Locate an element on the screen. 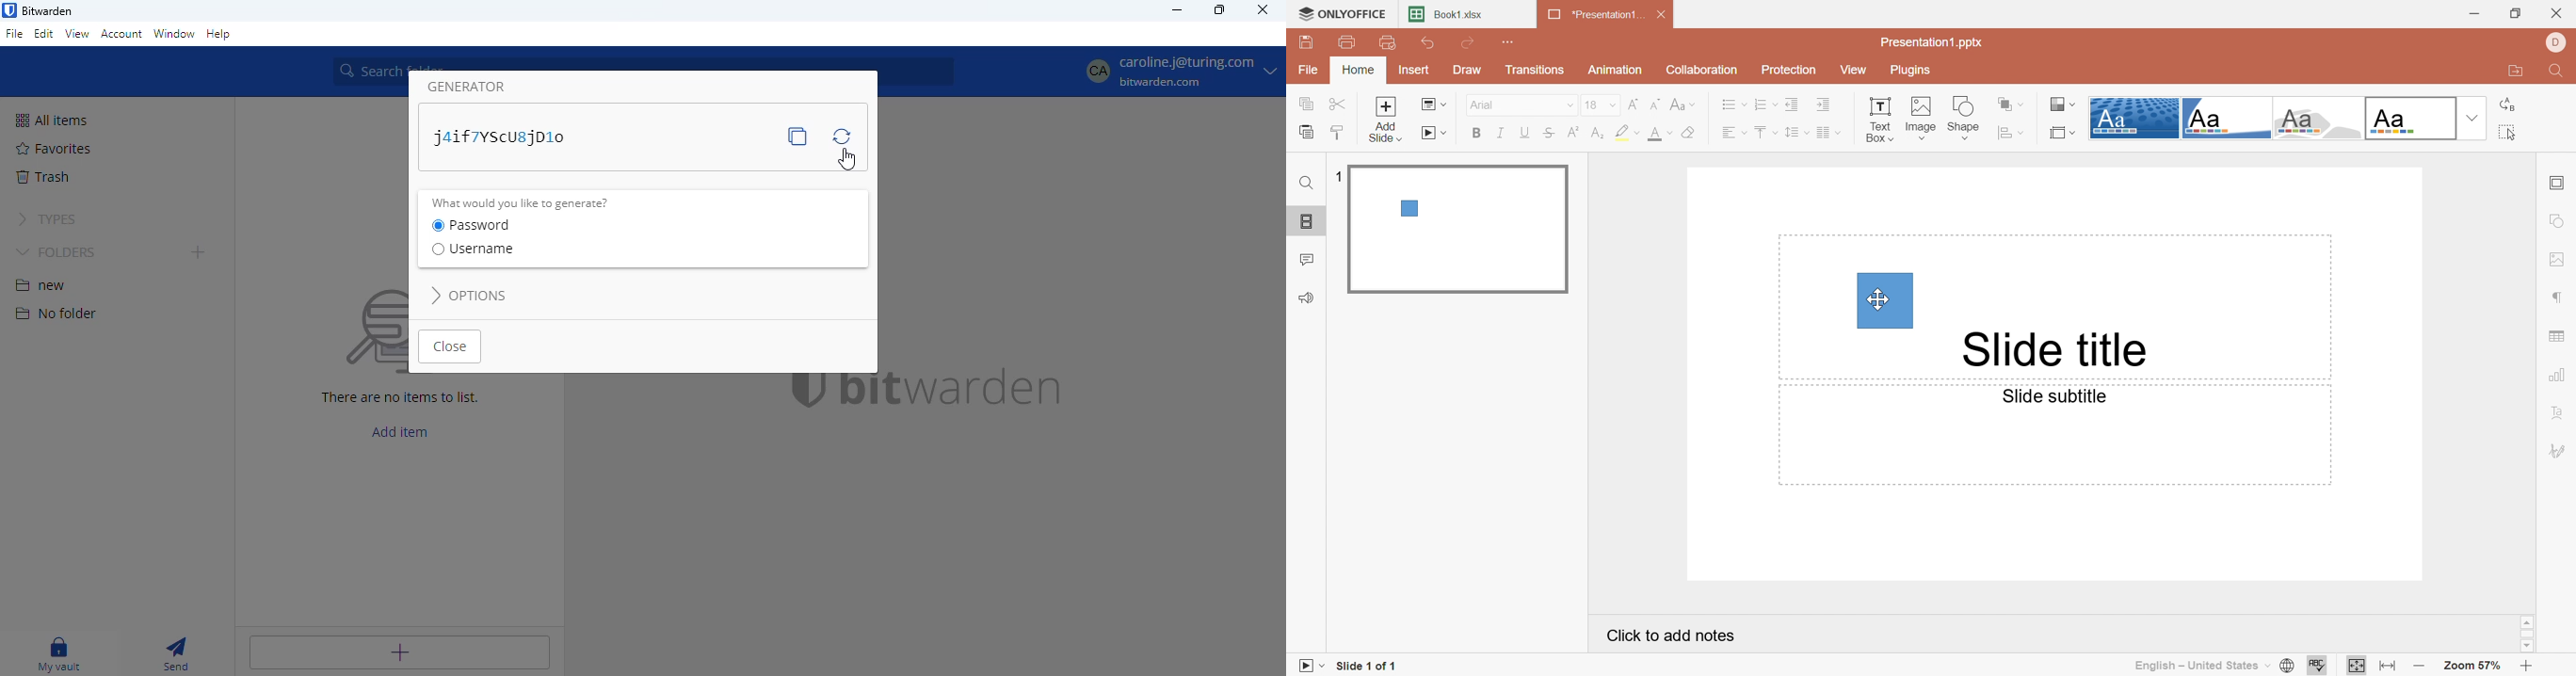  Image settings is located at coordinates (2559, 256).